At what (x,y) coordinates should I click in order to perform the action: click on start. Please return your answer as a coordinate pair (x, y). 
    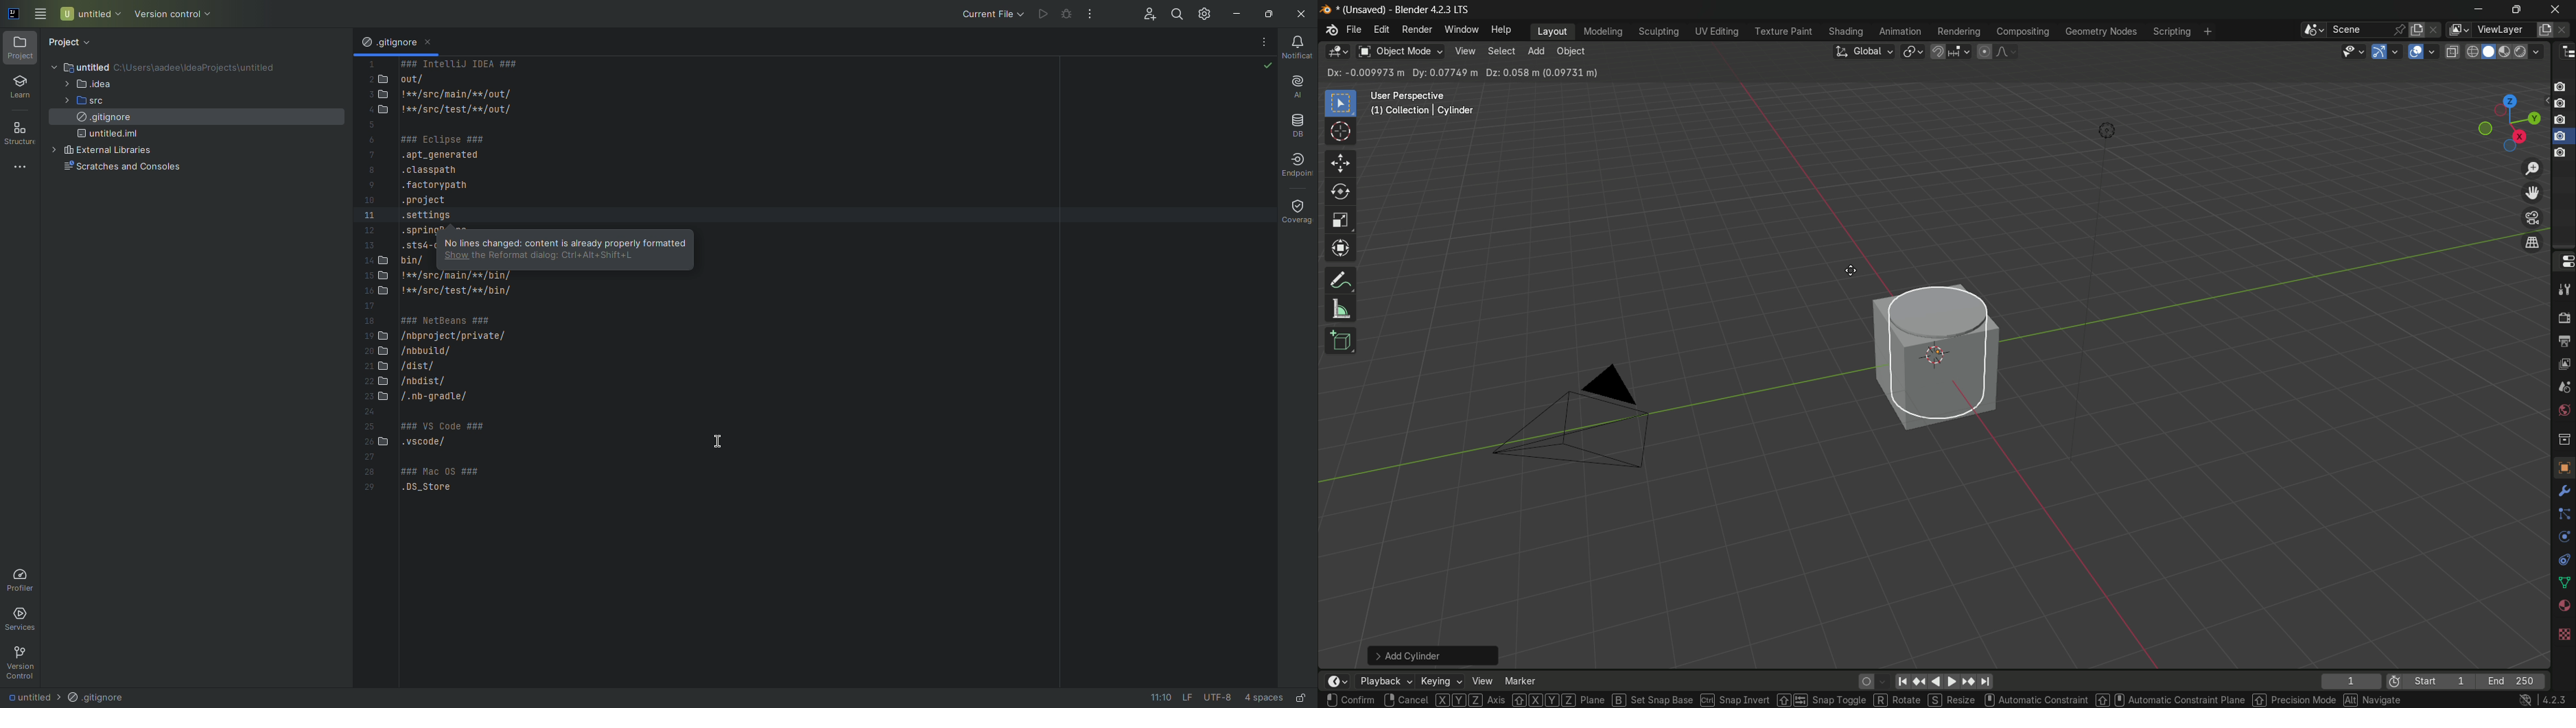
    Looking at the image, I should click on (2441, 680).